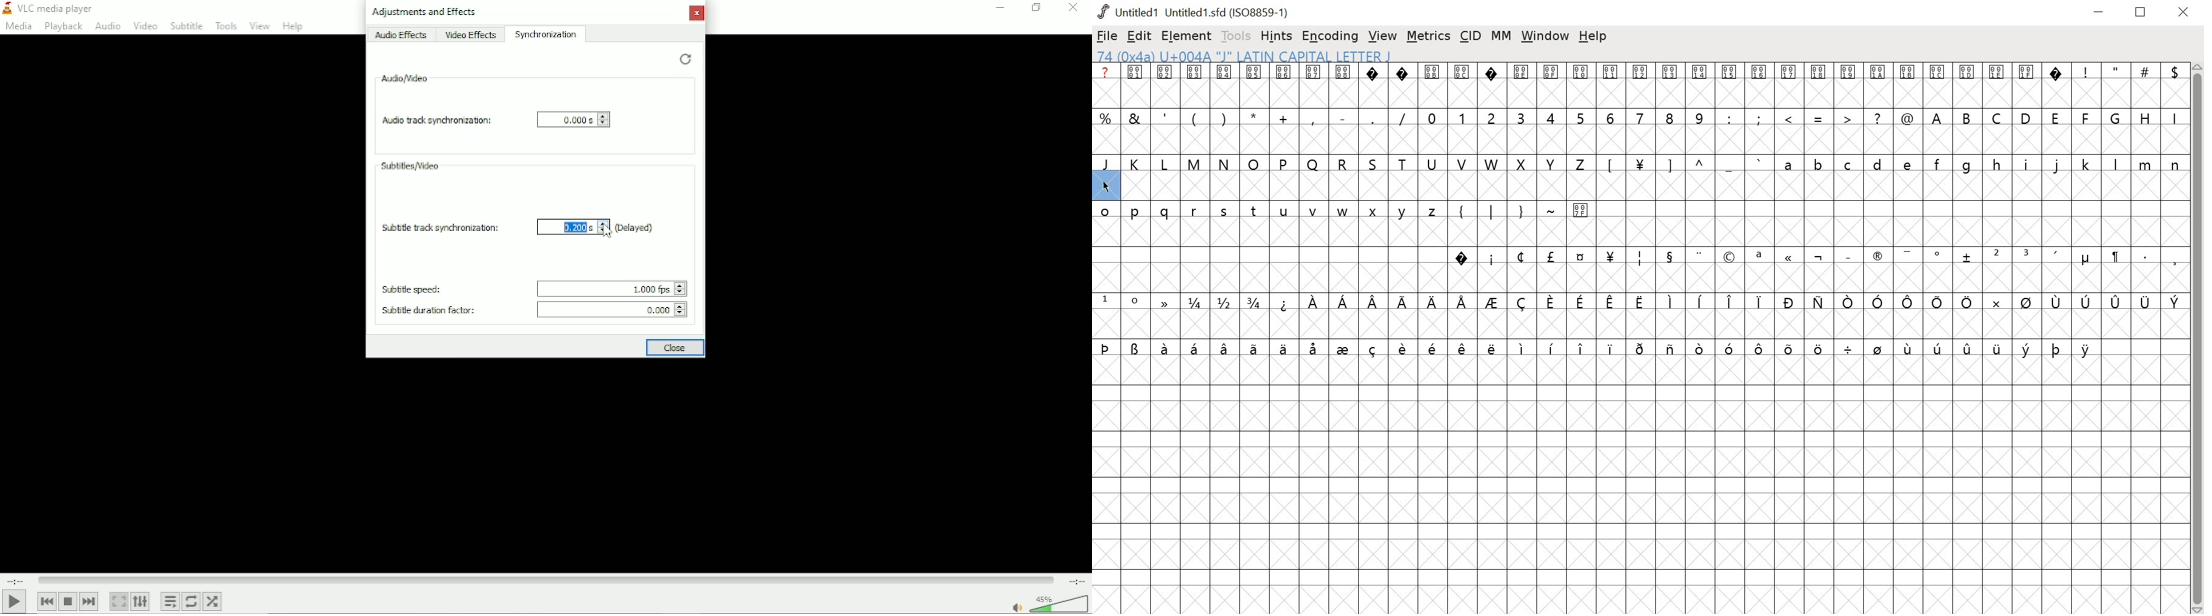 The image size is (2212, 616). Describe the element at coordinates (684, 59) in the screenshot. I see `restore` at that location.